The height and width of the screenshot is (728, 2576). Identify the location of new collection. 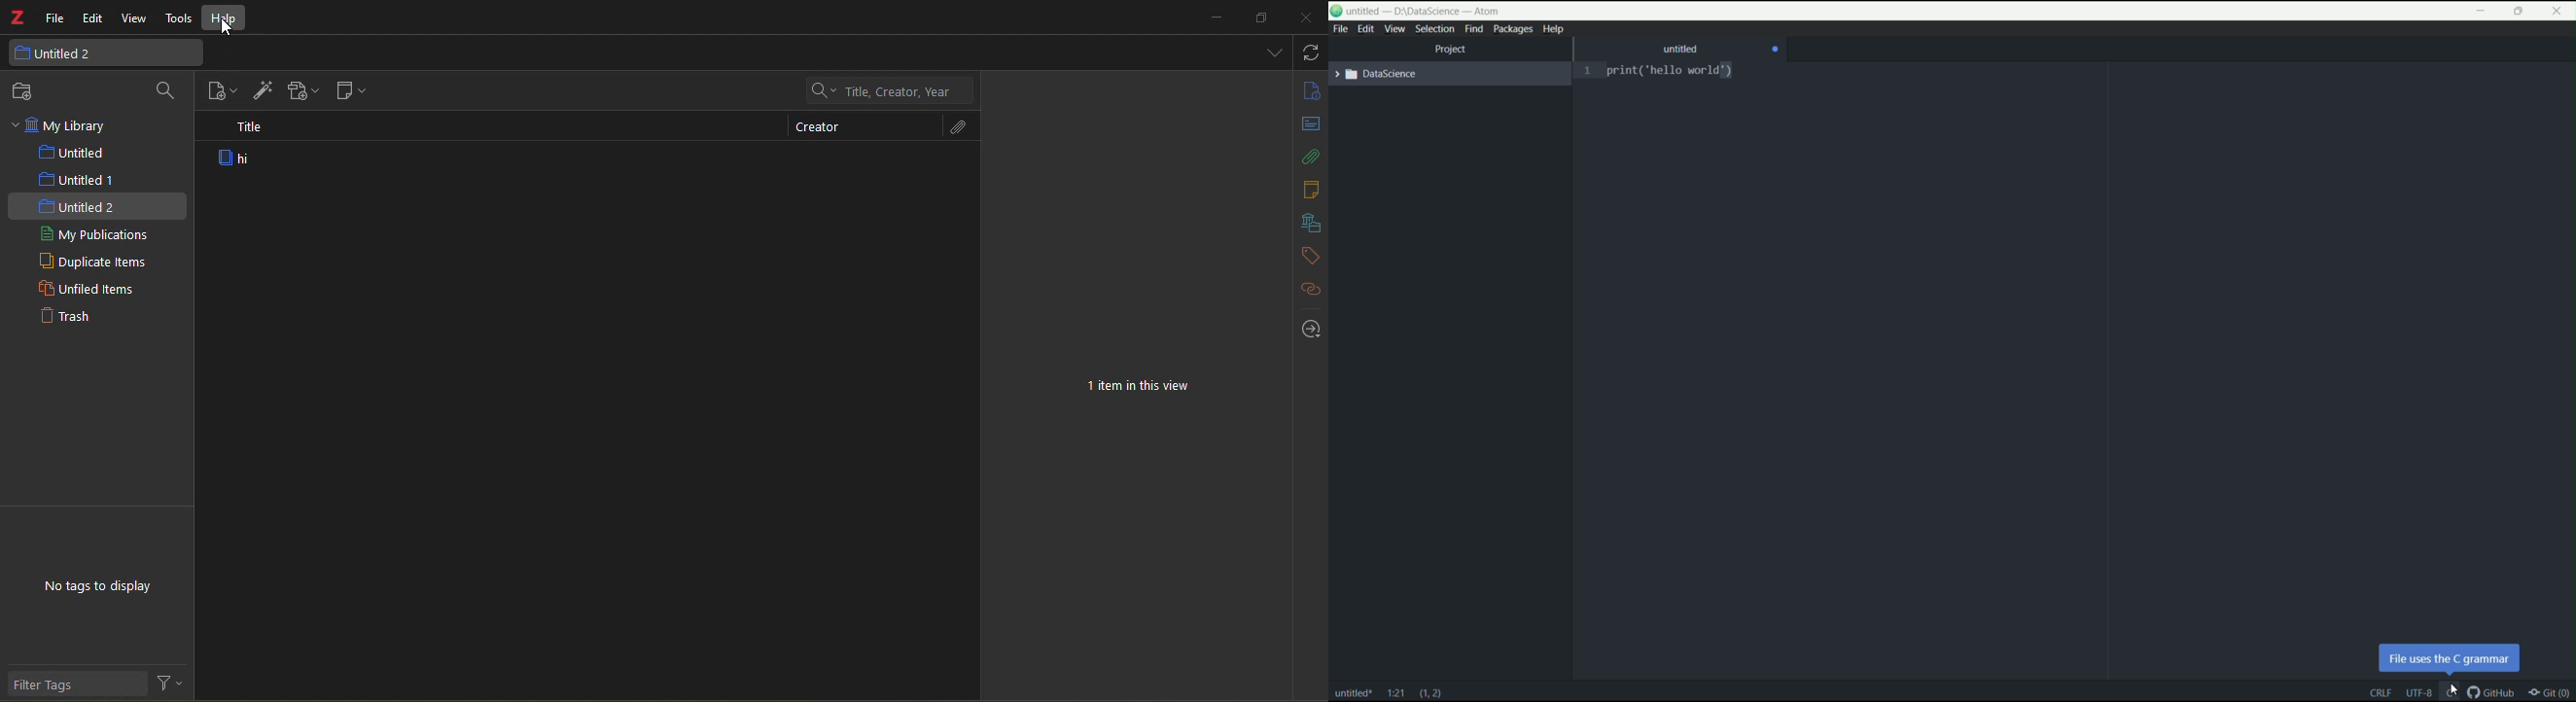
(27, 91).